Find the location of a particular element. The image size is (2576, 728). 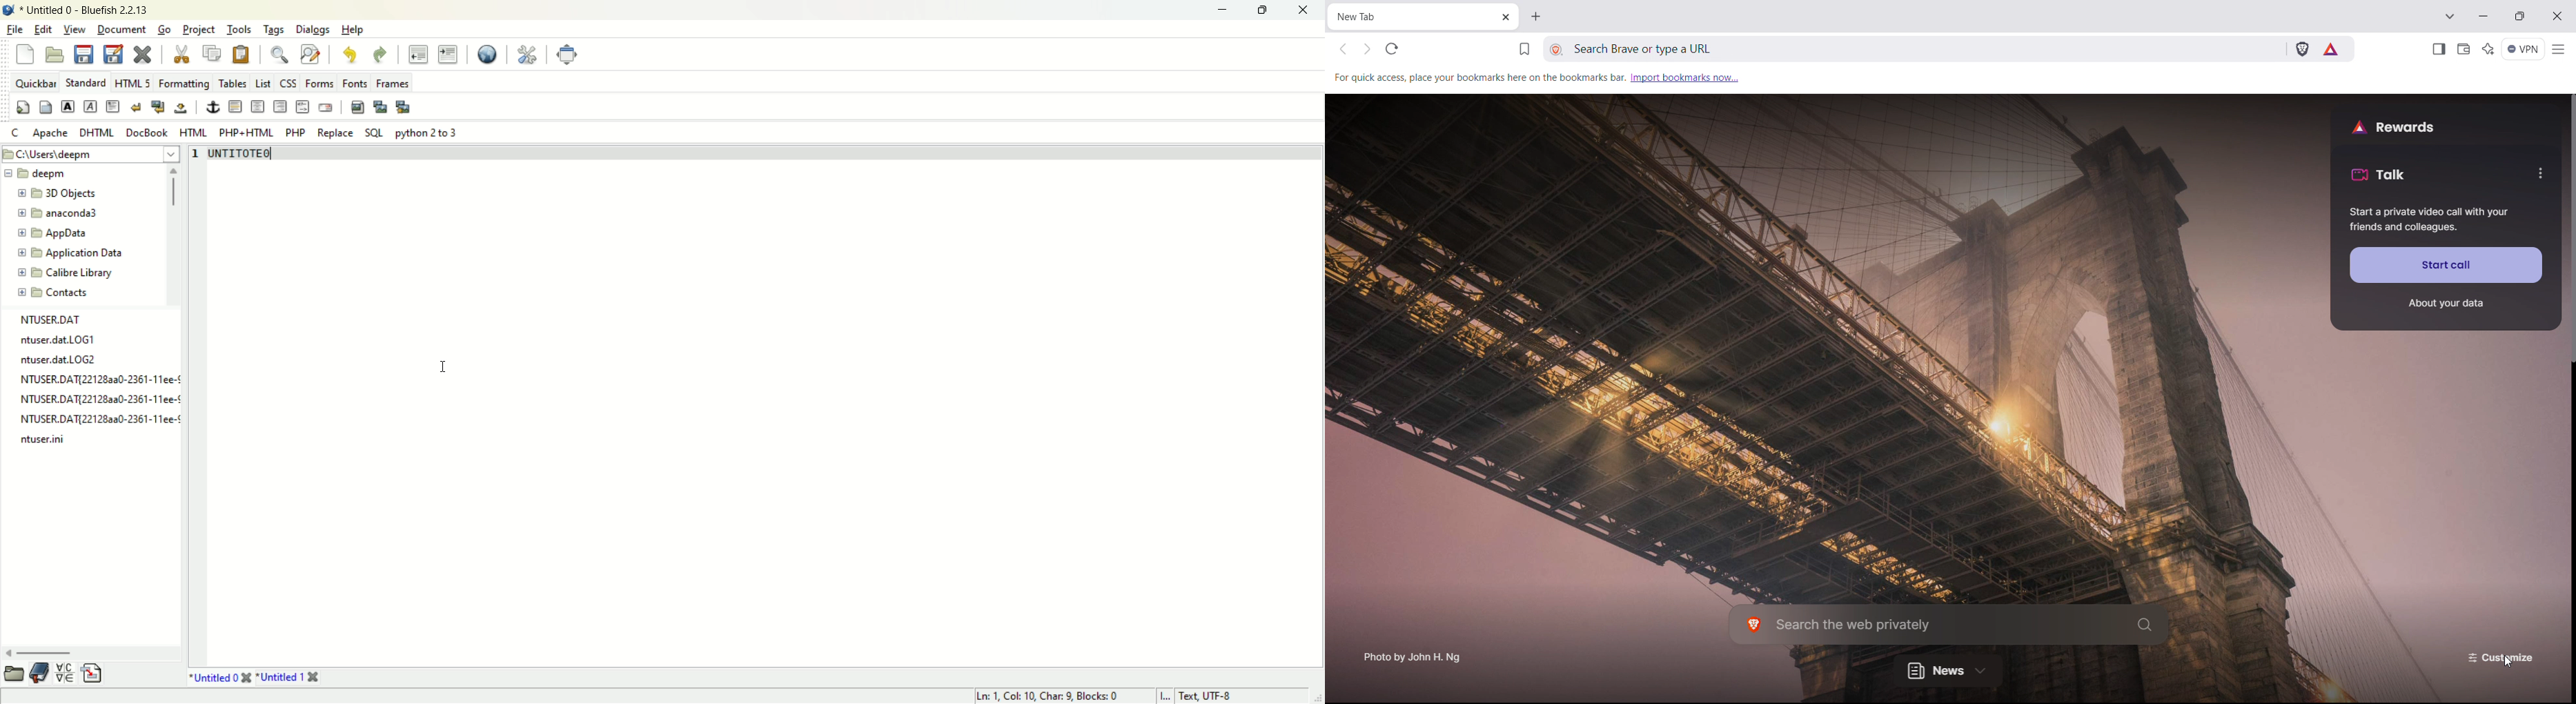

DHTML is located at coordinates (96, 132).